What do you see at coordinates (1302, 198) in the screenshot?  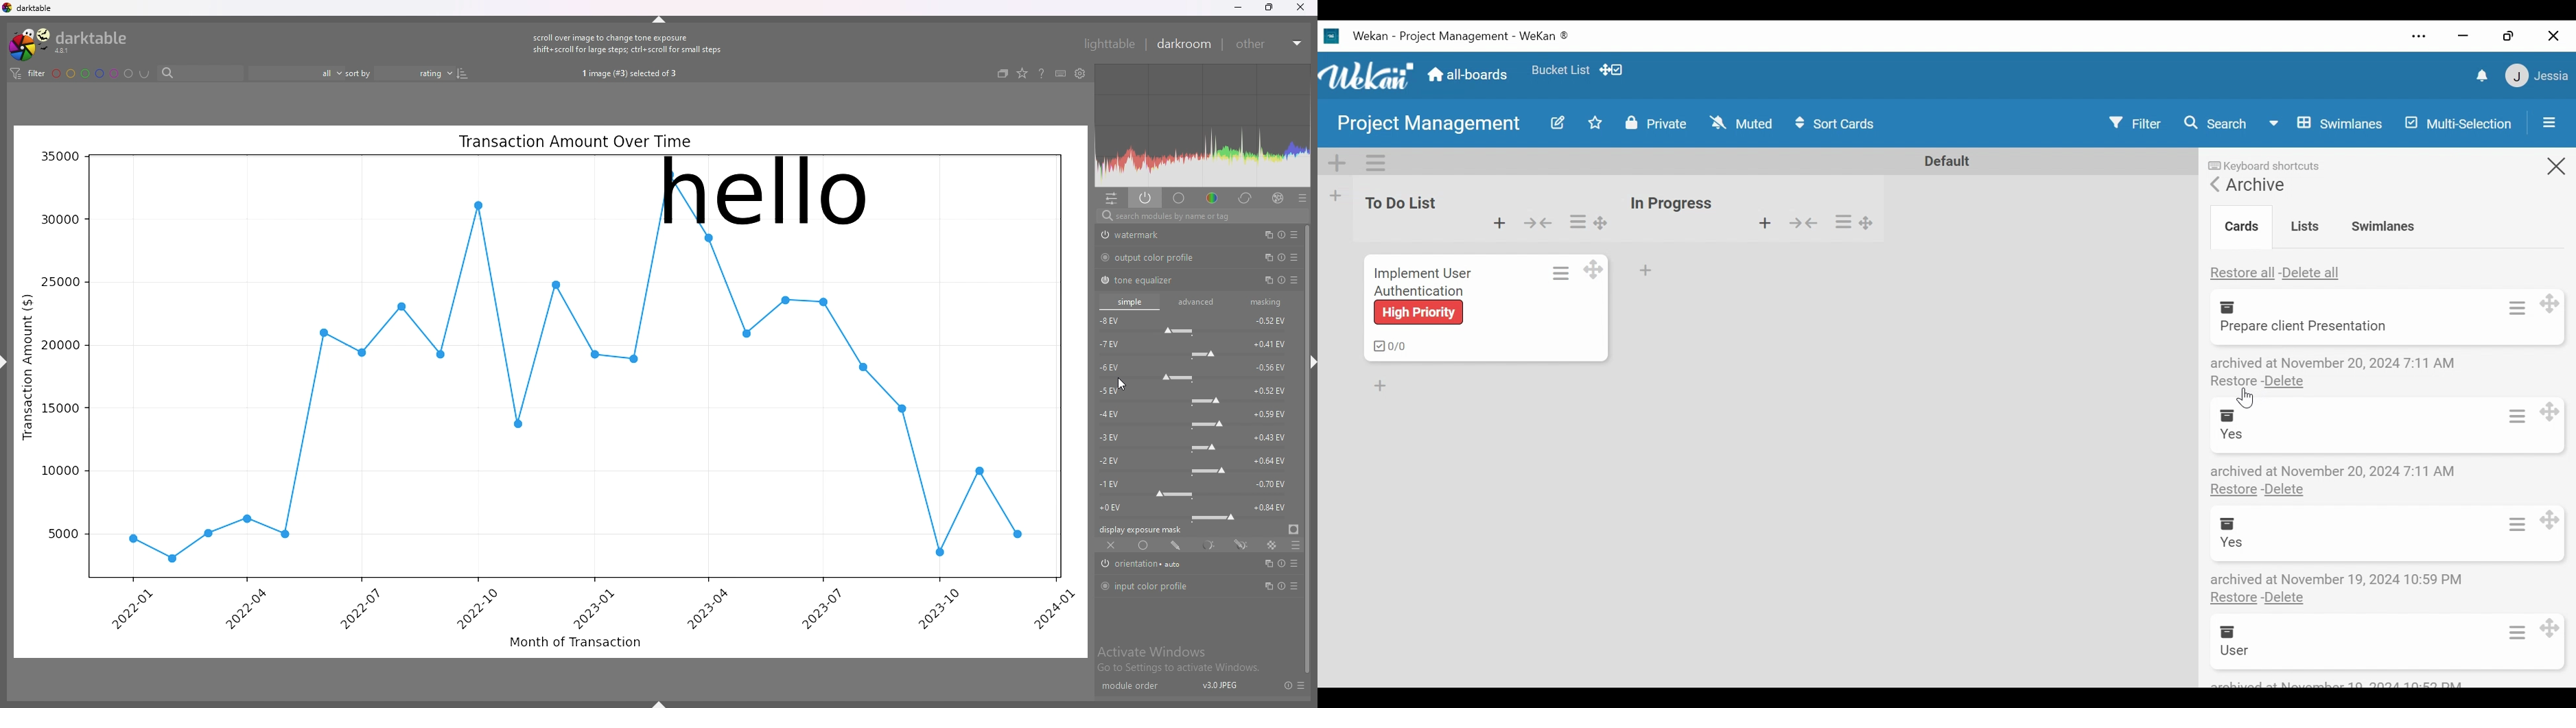 I see `presets` at bounding box center [1302, 198].